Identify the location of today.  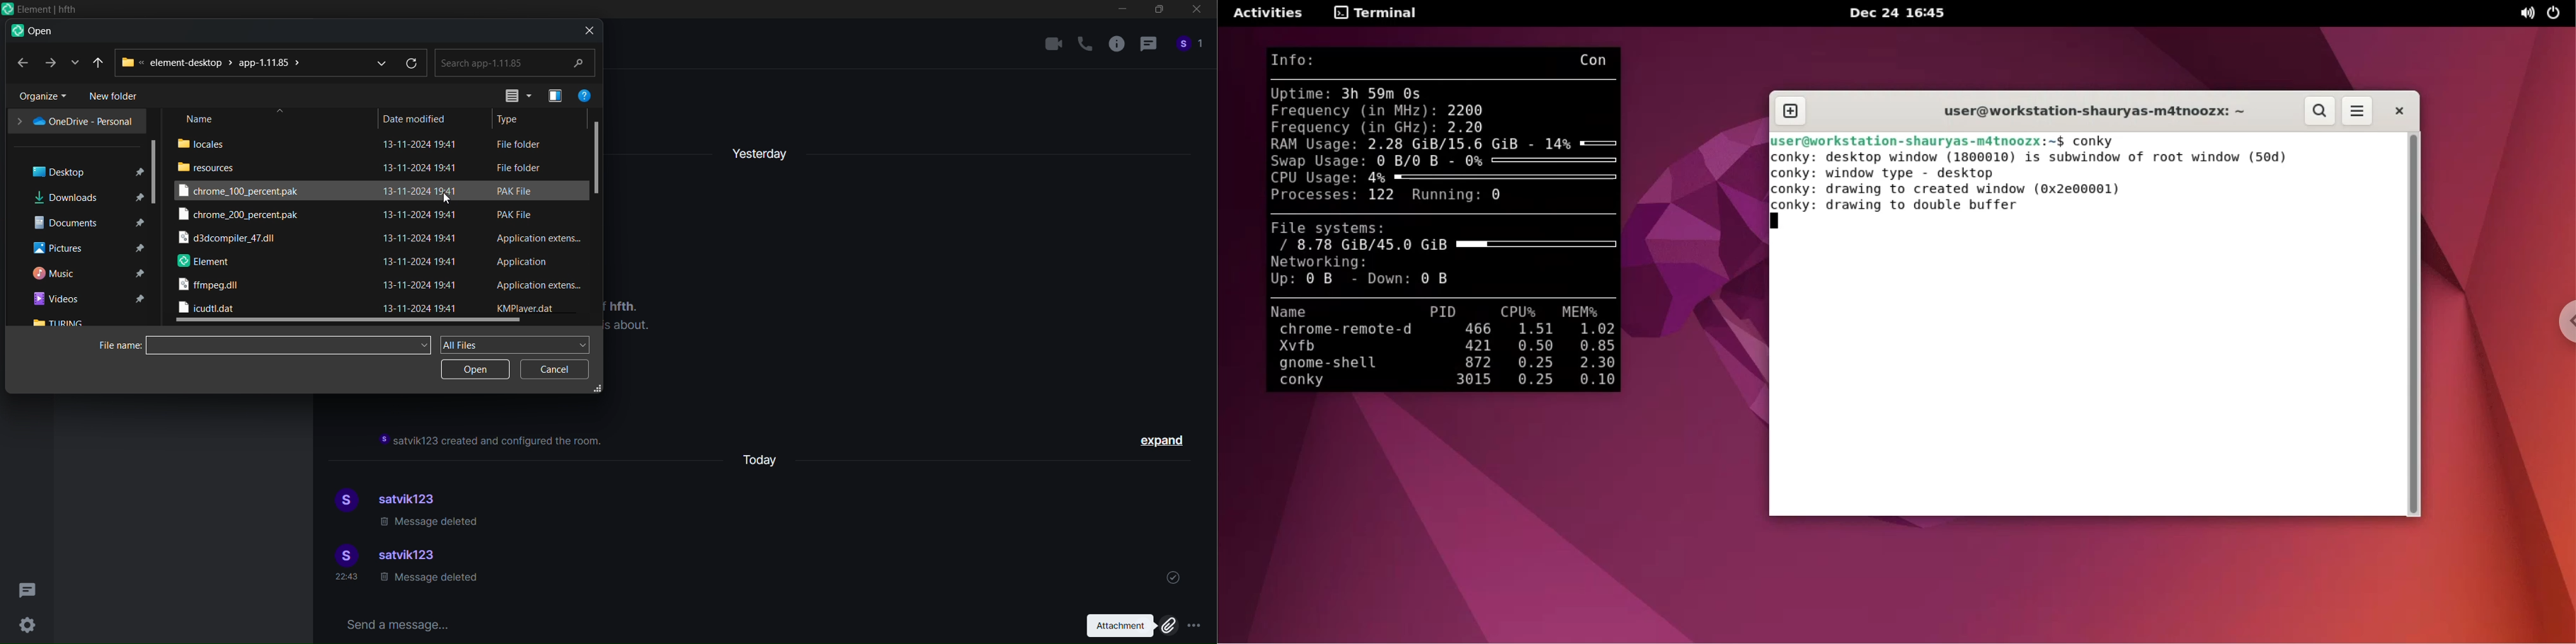
(767, 458).